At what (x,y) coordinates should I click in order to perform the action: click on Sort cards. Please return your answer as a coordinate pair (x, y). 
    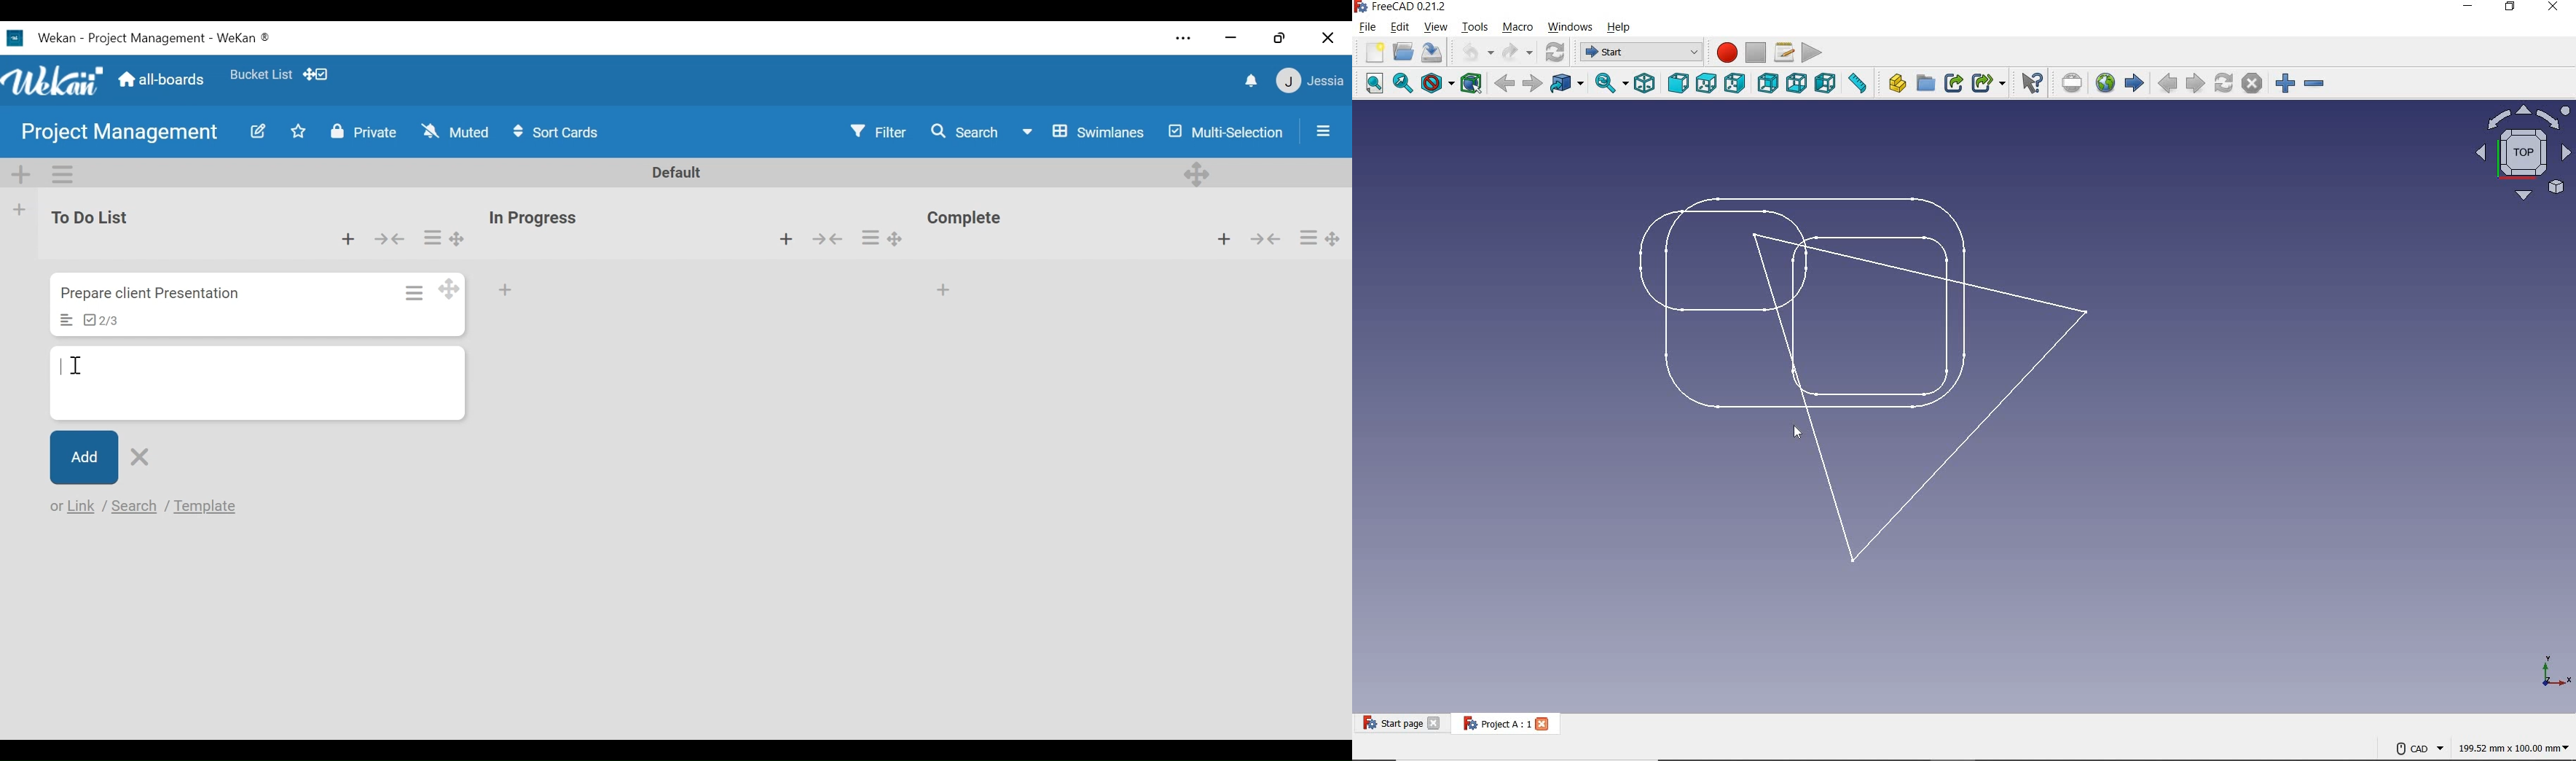
    Looking at the image, I should click on (558, 132).